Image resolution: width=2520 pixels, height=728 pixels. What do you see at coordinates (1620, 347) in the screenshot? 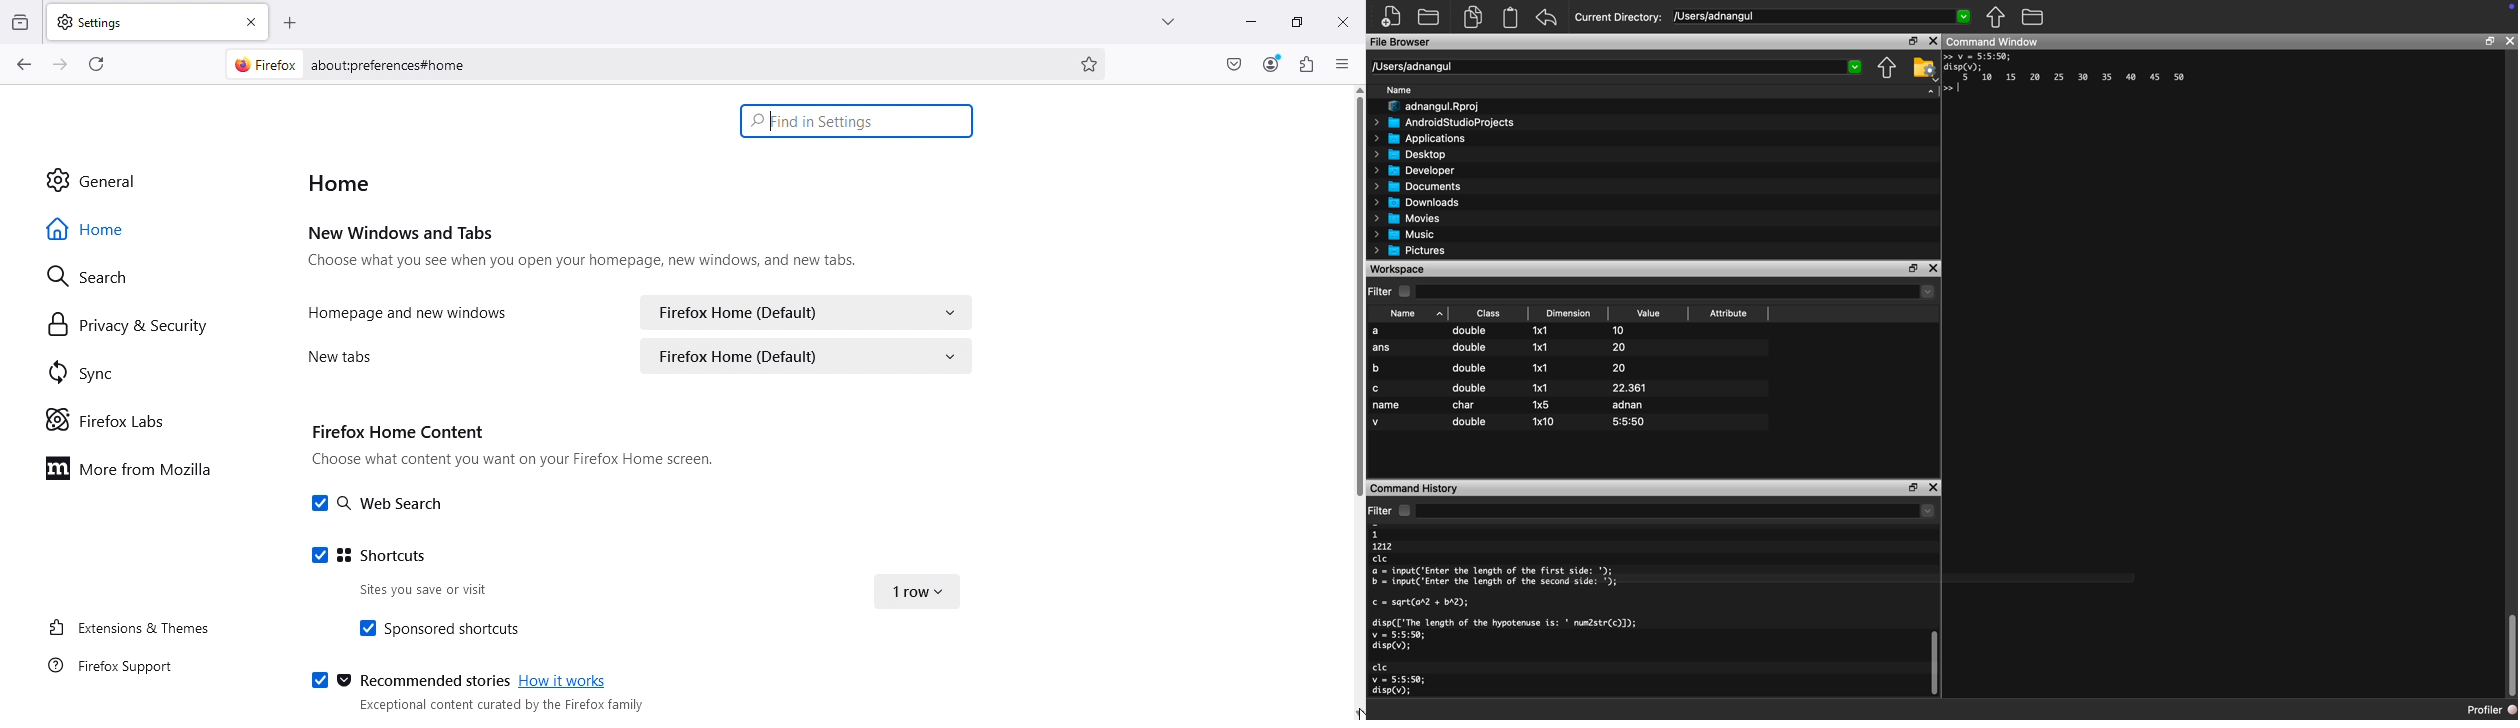
I see `20` at bounding box center [1620, 347].